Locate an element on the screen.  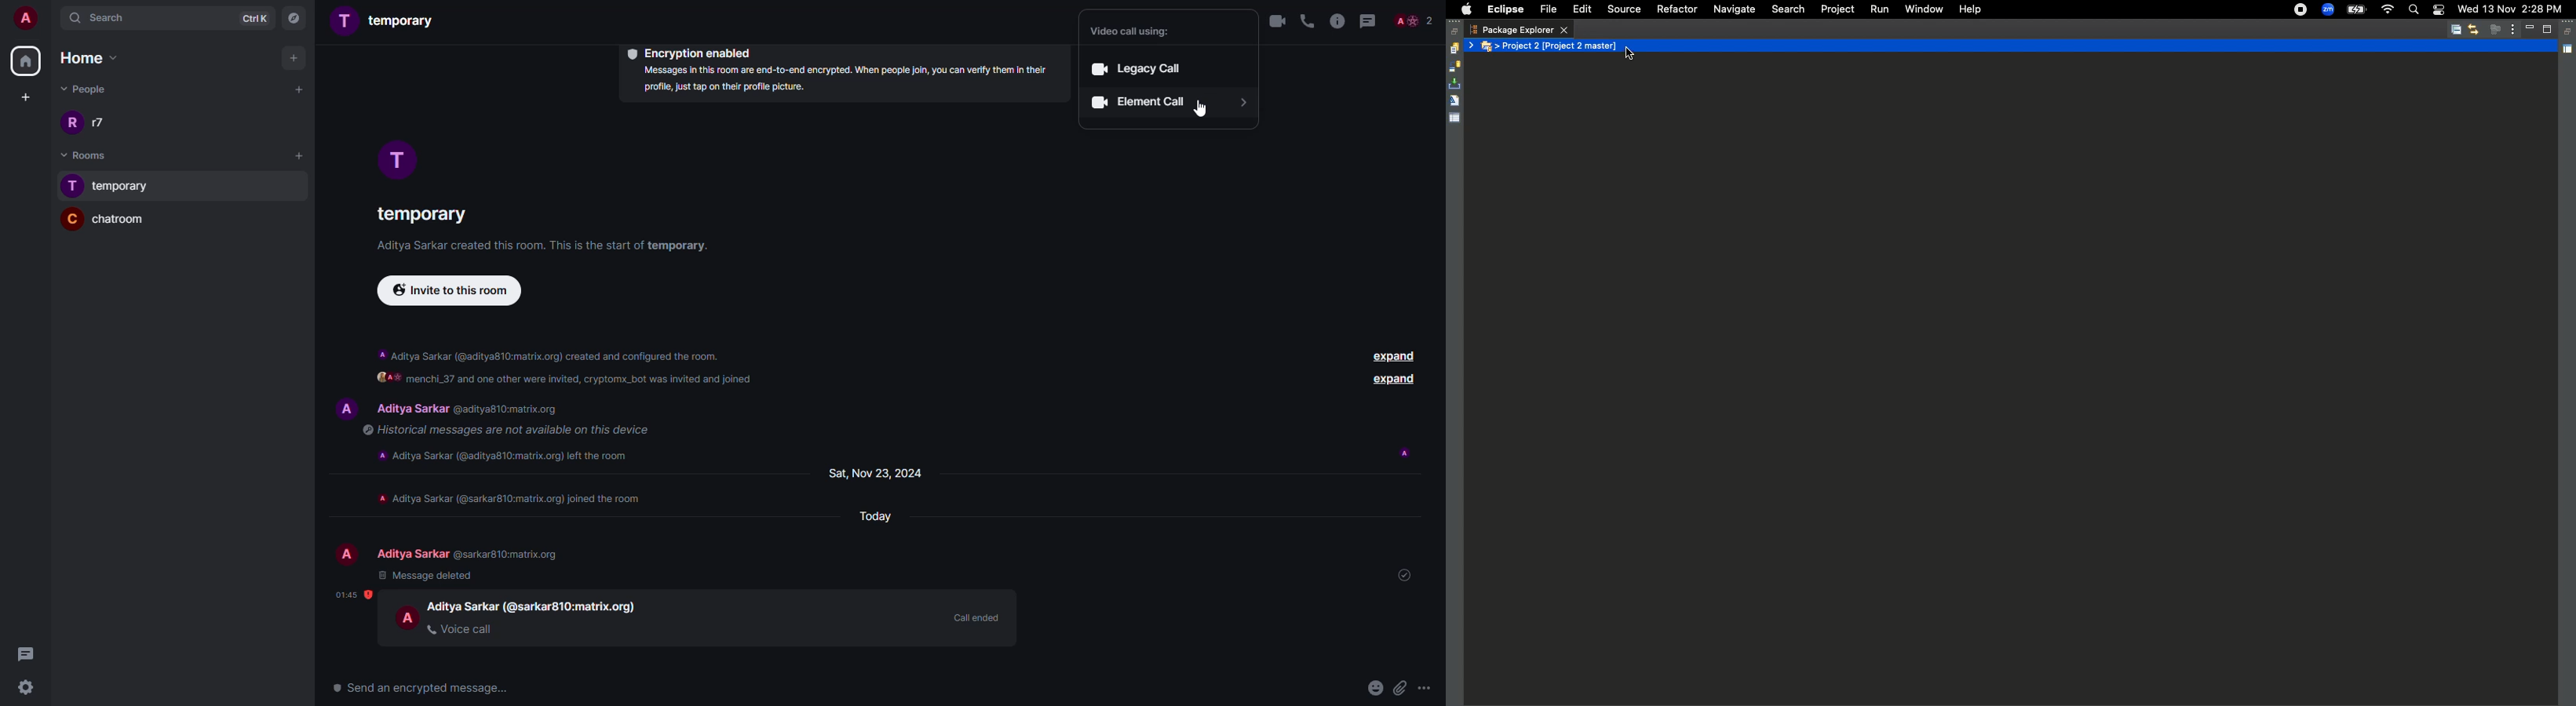
more is located at coordinates (1428, 689).